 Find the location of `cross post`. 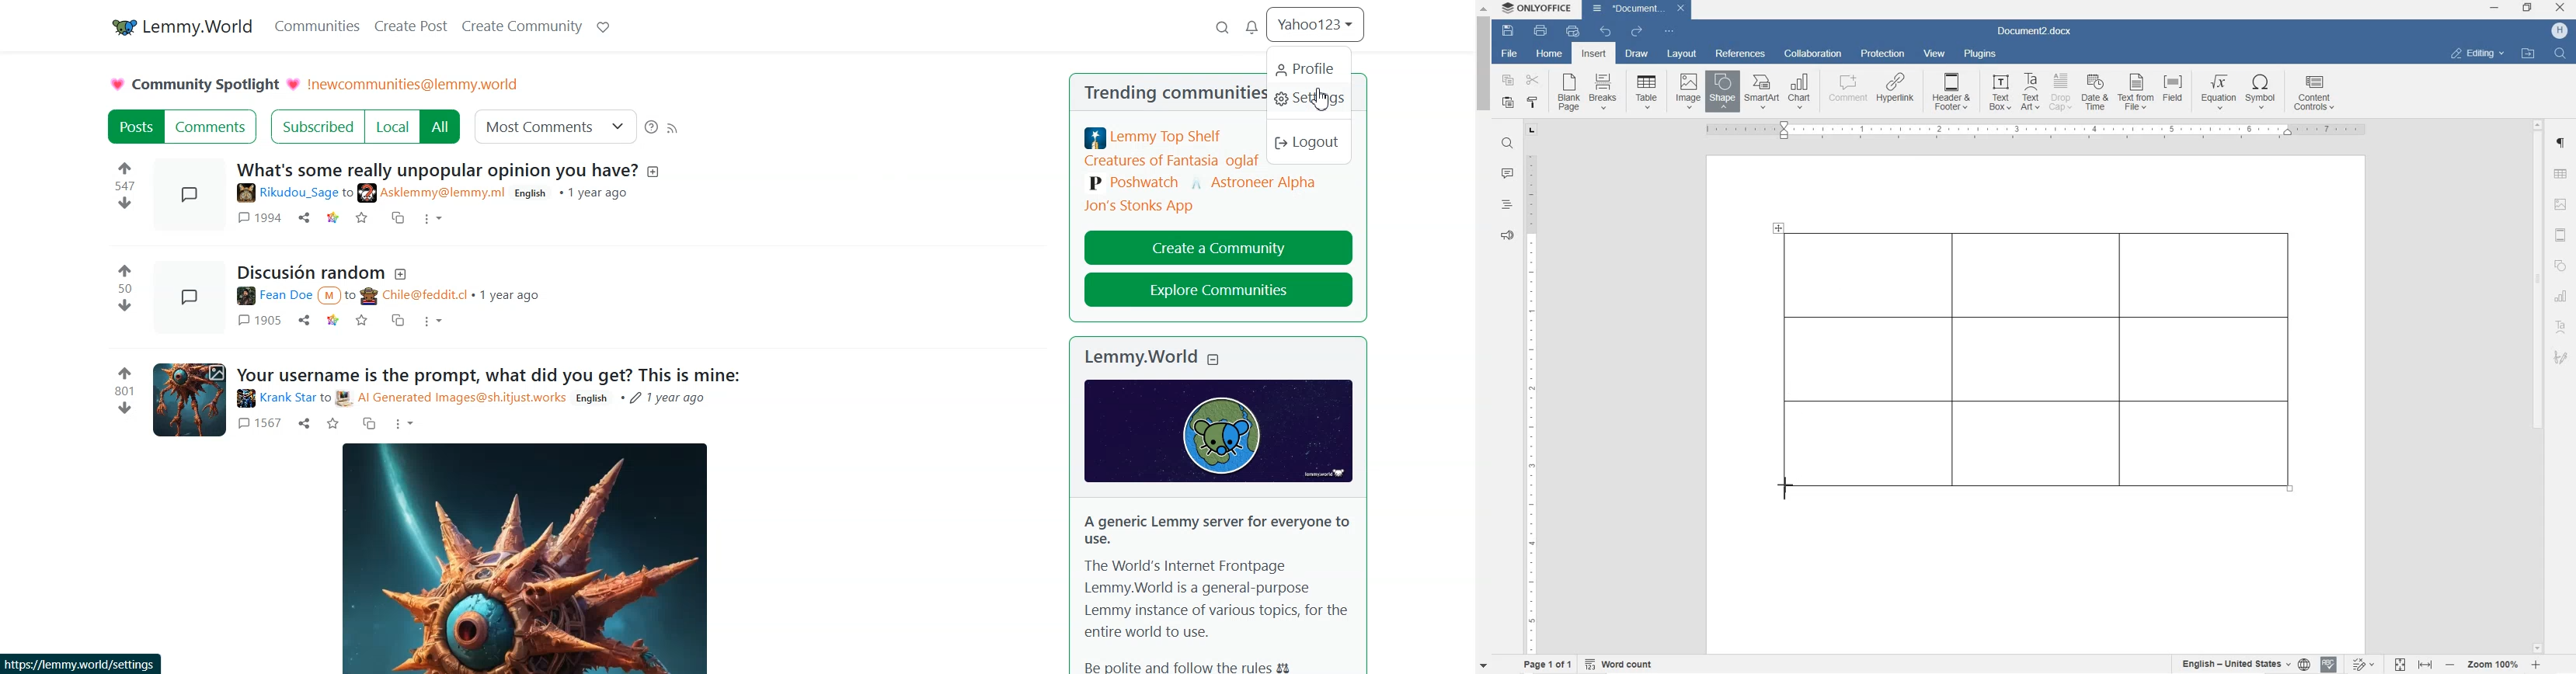

cross post is located at coordinates (399, 321).